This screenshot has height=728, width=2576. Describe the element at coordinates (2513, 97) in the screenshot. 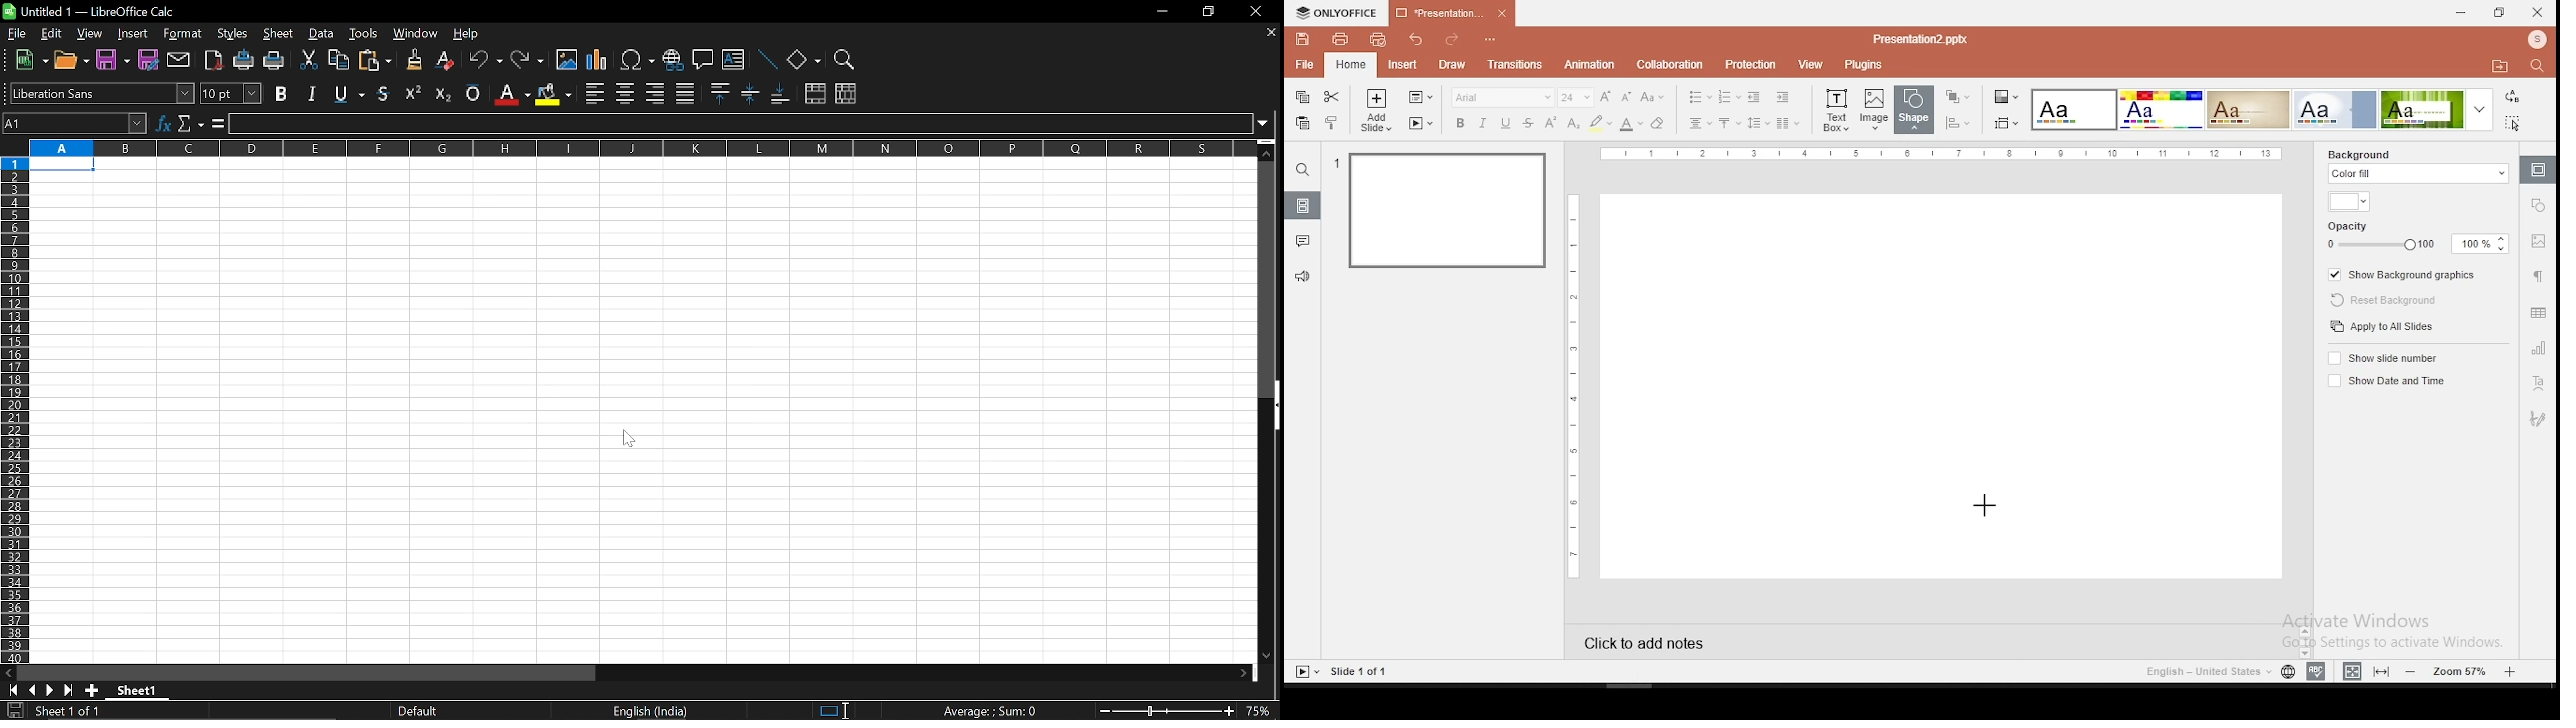

I see `replace` at that location.